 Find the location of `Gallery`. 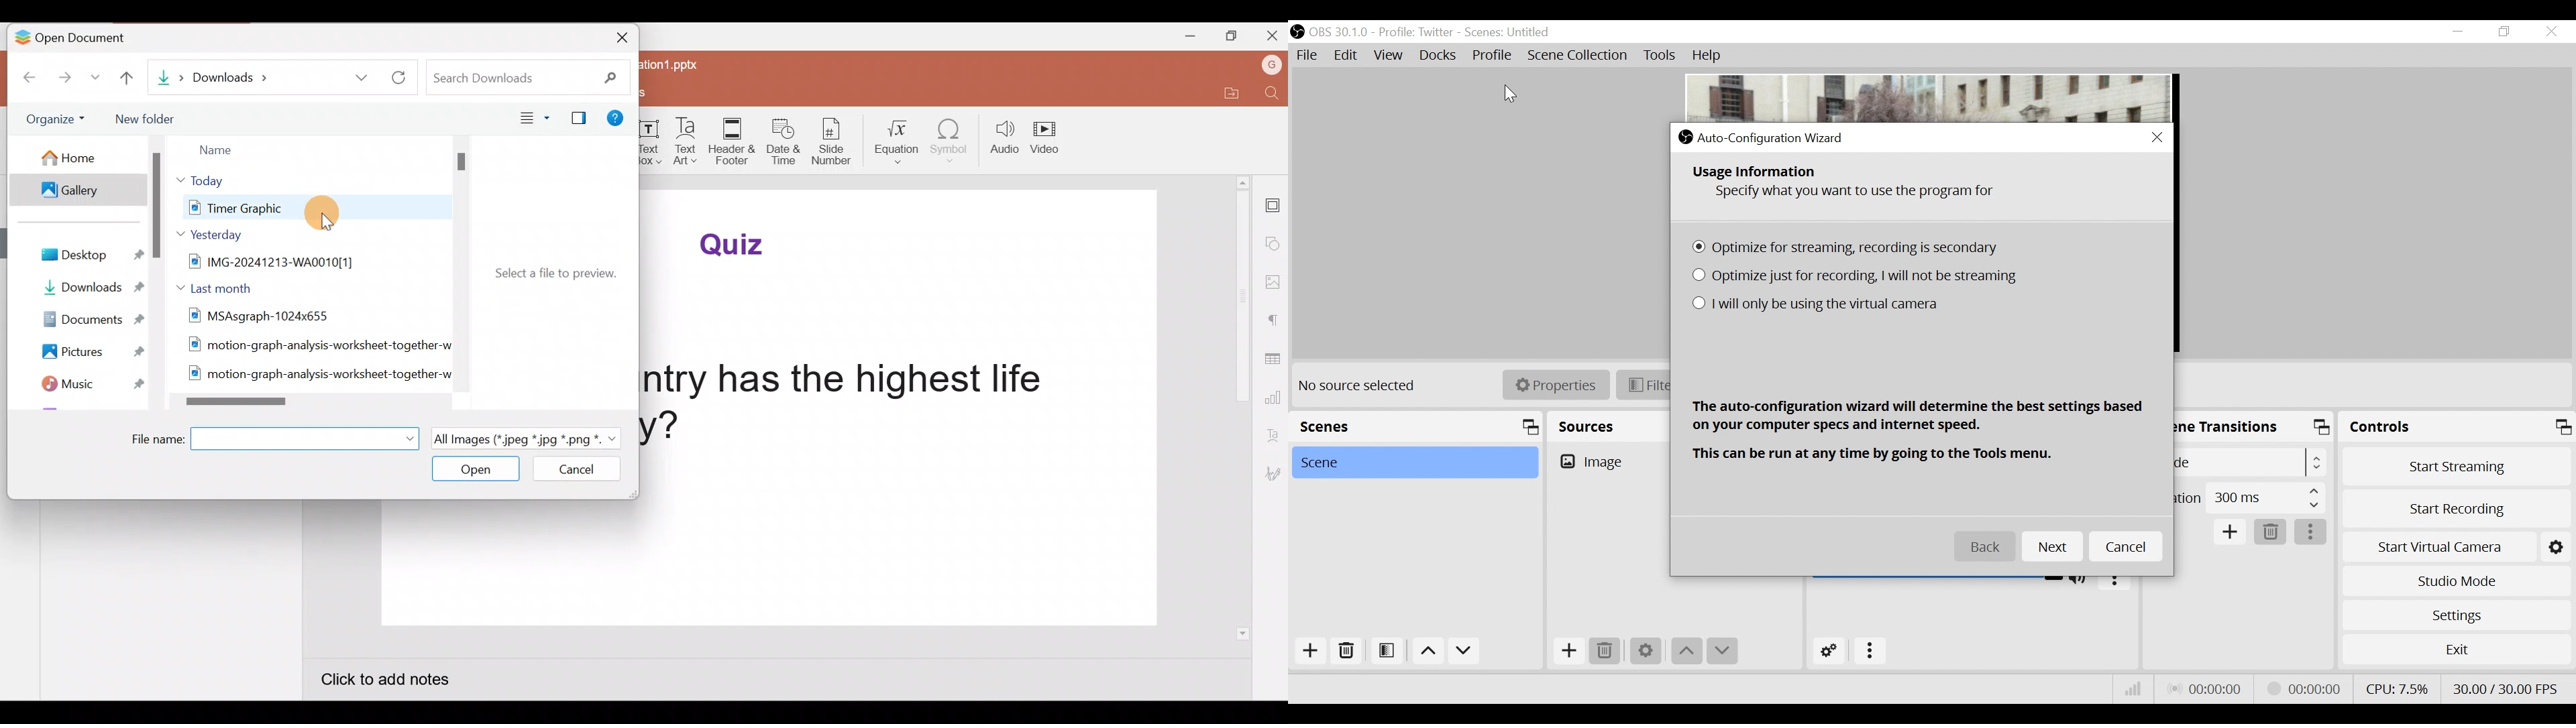

Gallery is located at coordinates (81, 190).